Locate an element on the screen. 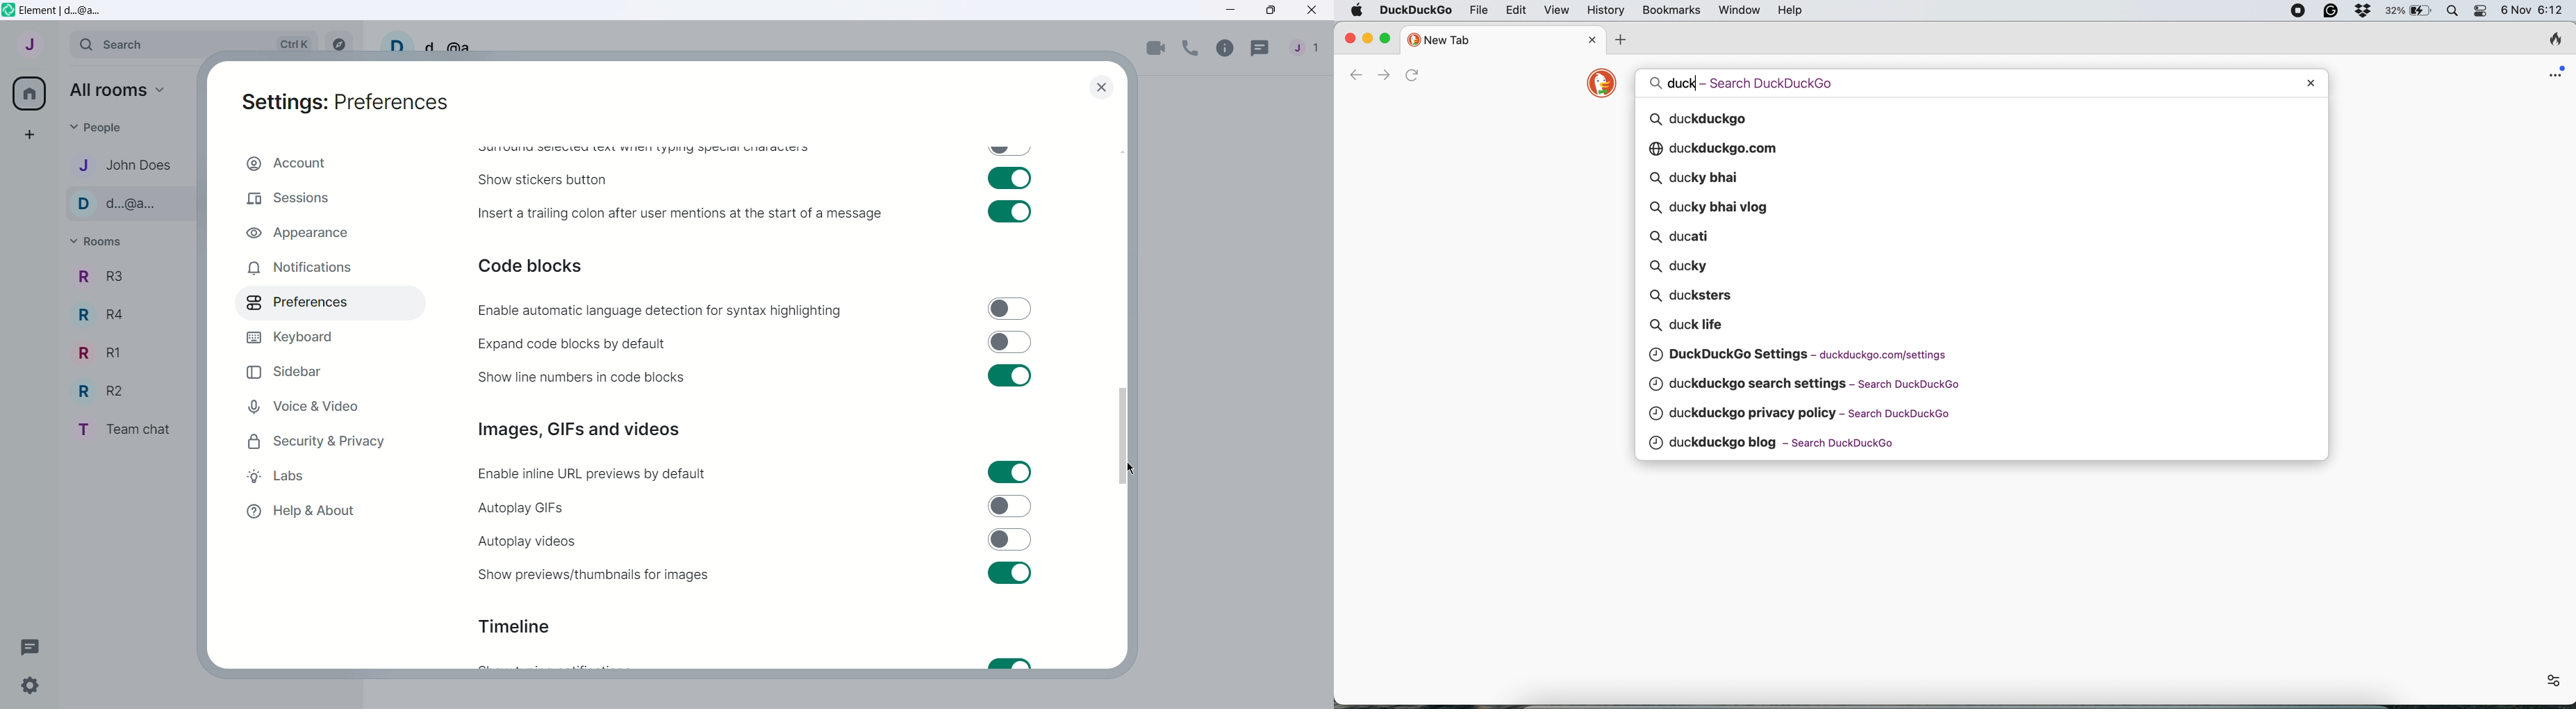  Enable inline URL previews by default is located at coordinates (594, 474).